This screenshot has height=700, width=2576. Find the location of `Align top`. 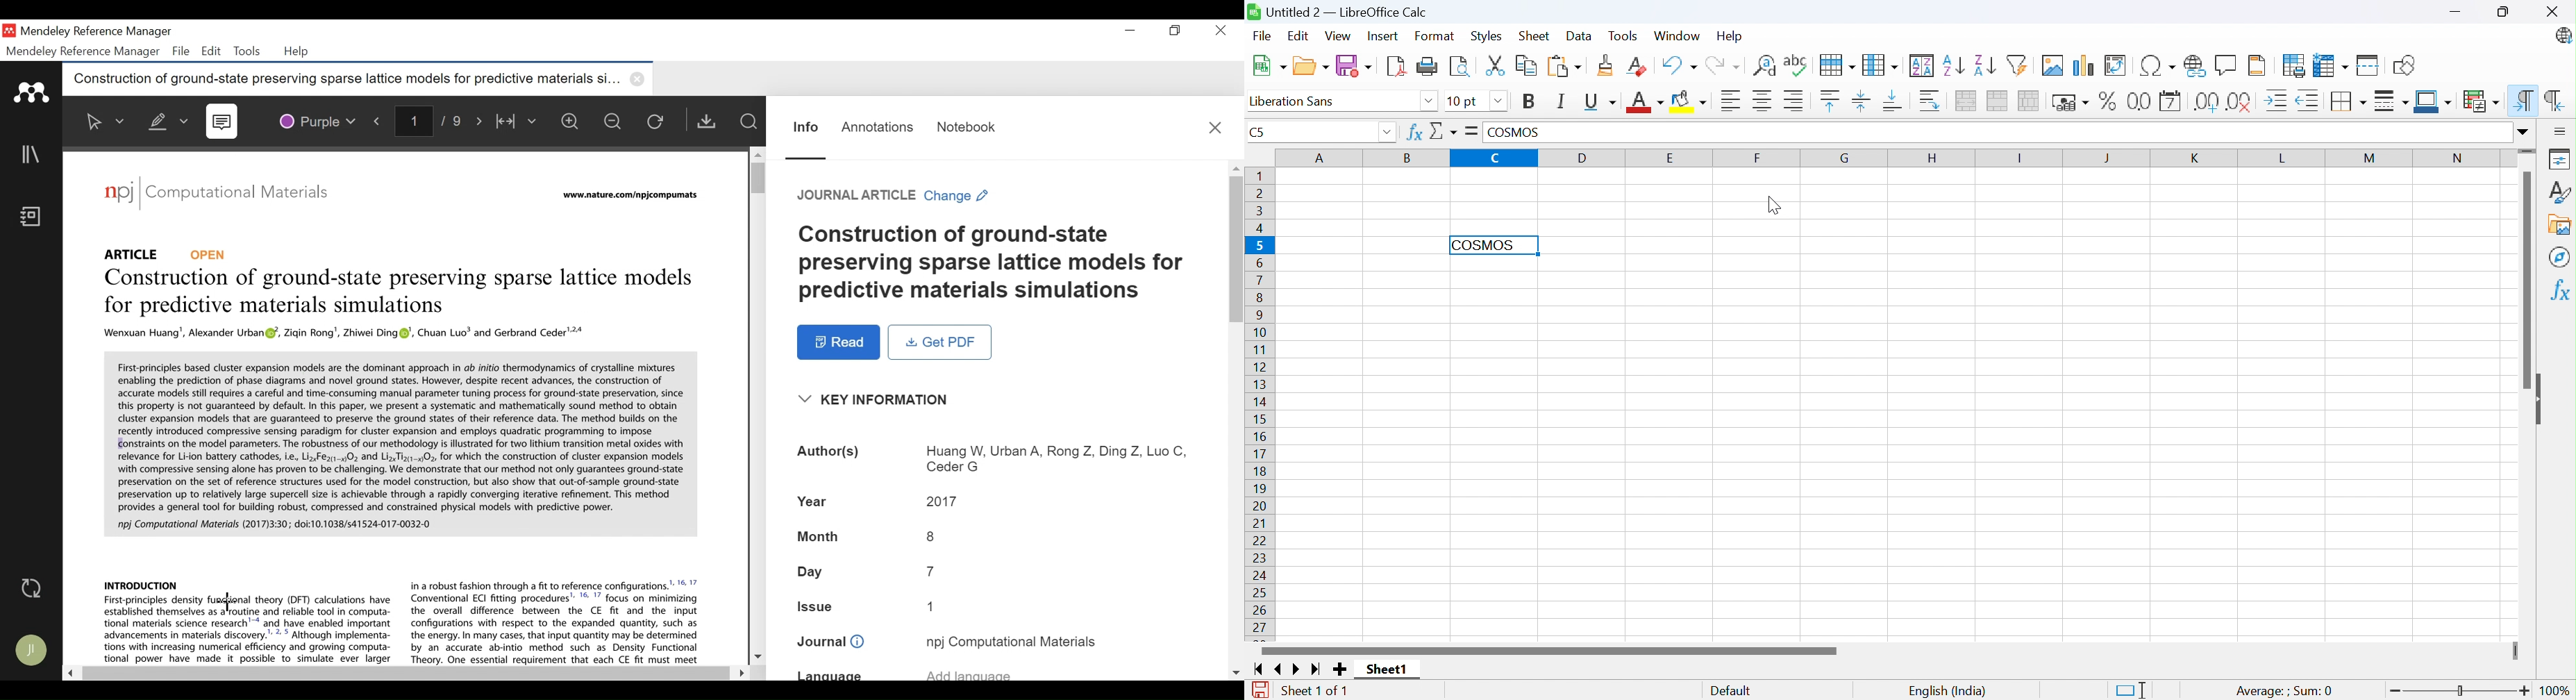

Align top is located at coordinates (1832, 101).